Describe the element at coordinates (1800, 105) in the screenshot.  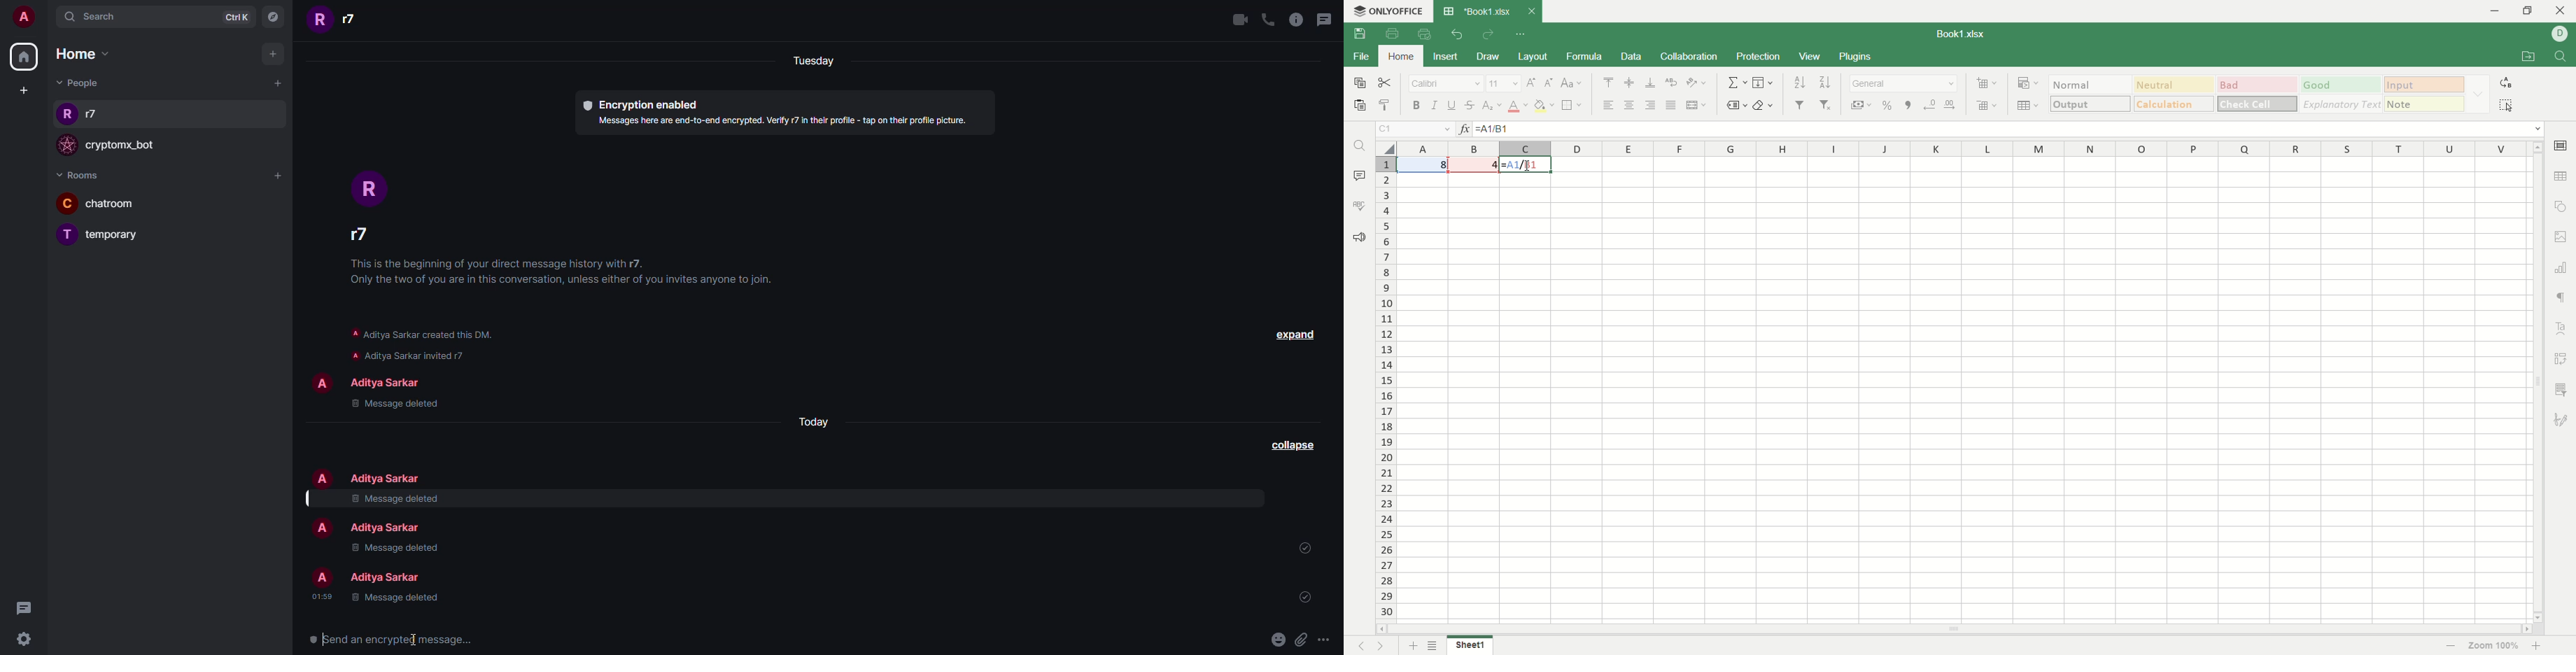
I see `filter` at that location.